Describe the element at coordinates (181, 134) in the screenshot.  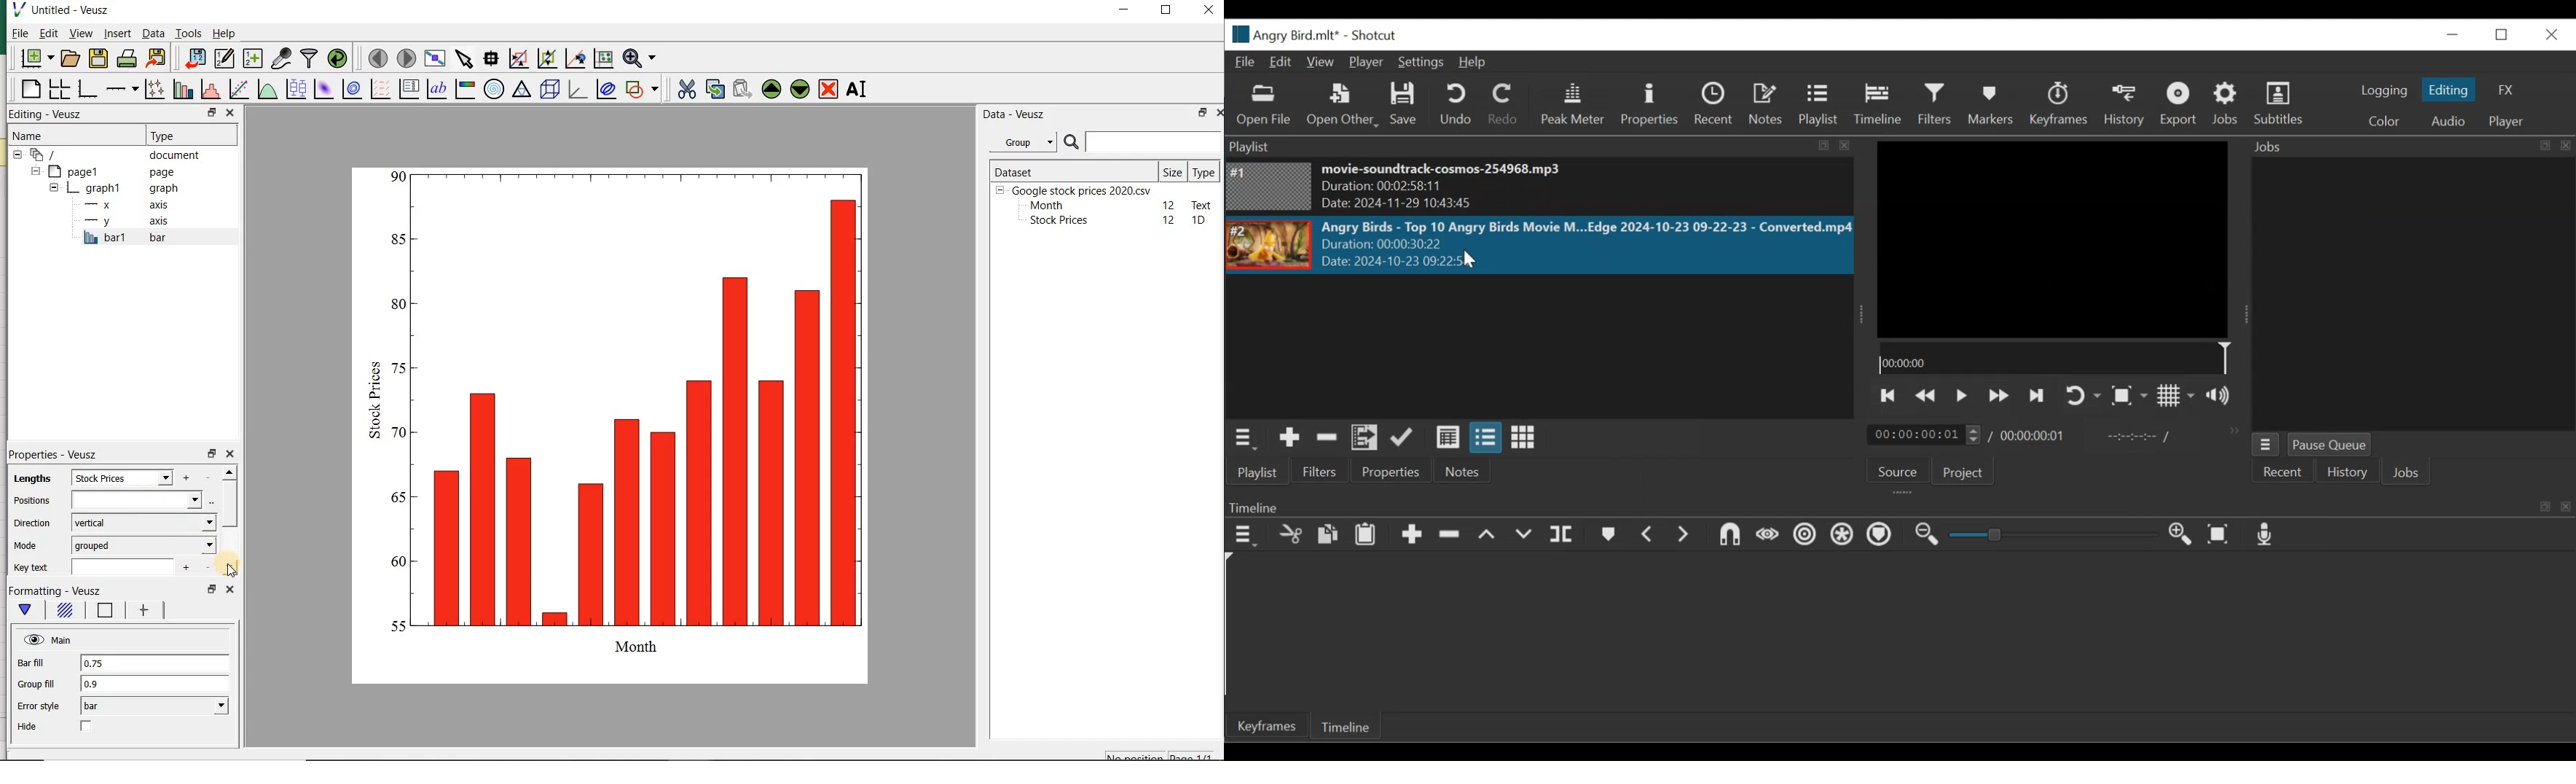
I see `Type` at that location.